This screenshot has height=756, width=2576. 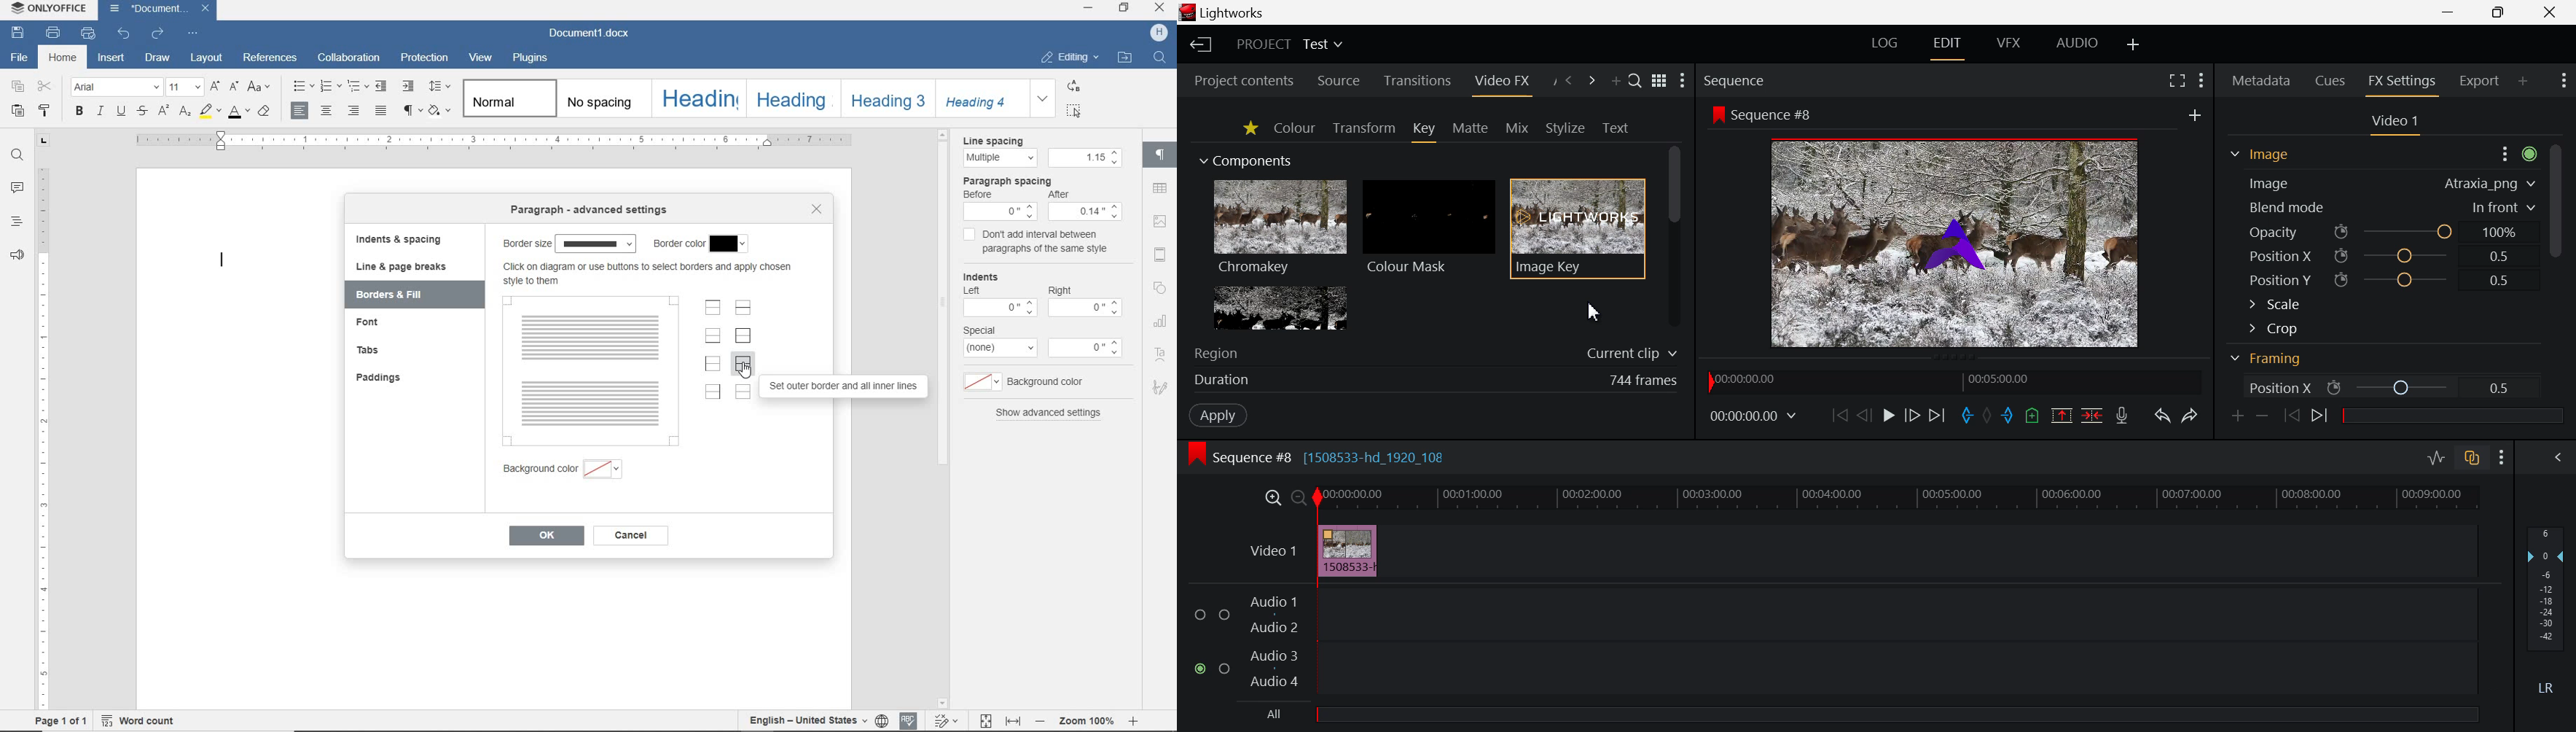 I want to click on align center, so click(x=327, y=111).